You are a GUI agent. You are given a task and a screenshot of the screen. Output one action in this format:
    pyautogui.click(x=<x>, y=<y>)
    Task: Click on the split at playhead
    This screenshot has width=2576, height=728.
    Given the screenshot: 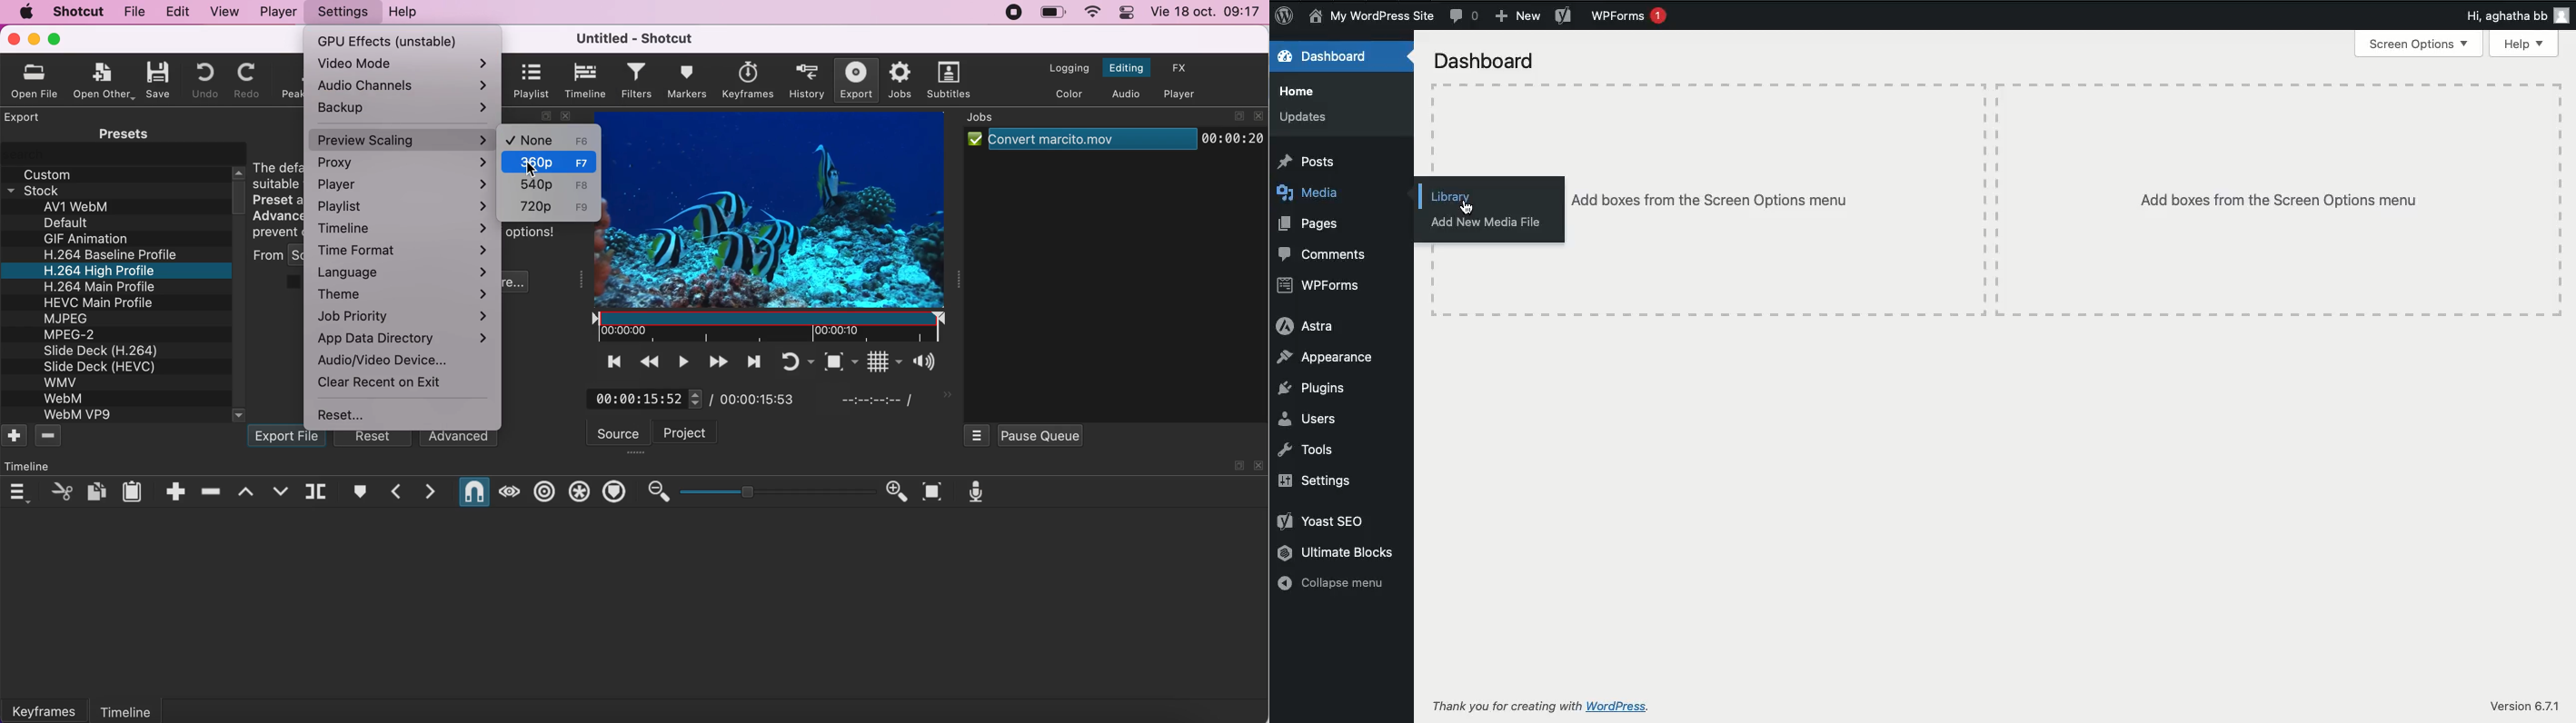 What is the action you would take?
    pyautogui.click(x=319, y=493)
    